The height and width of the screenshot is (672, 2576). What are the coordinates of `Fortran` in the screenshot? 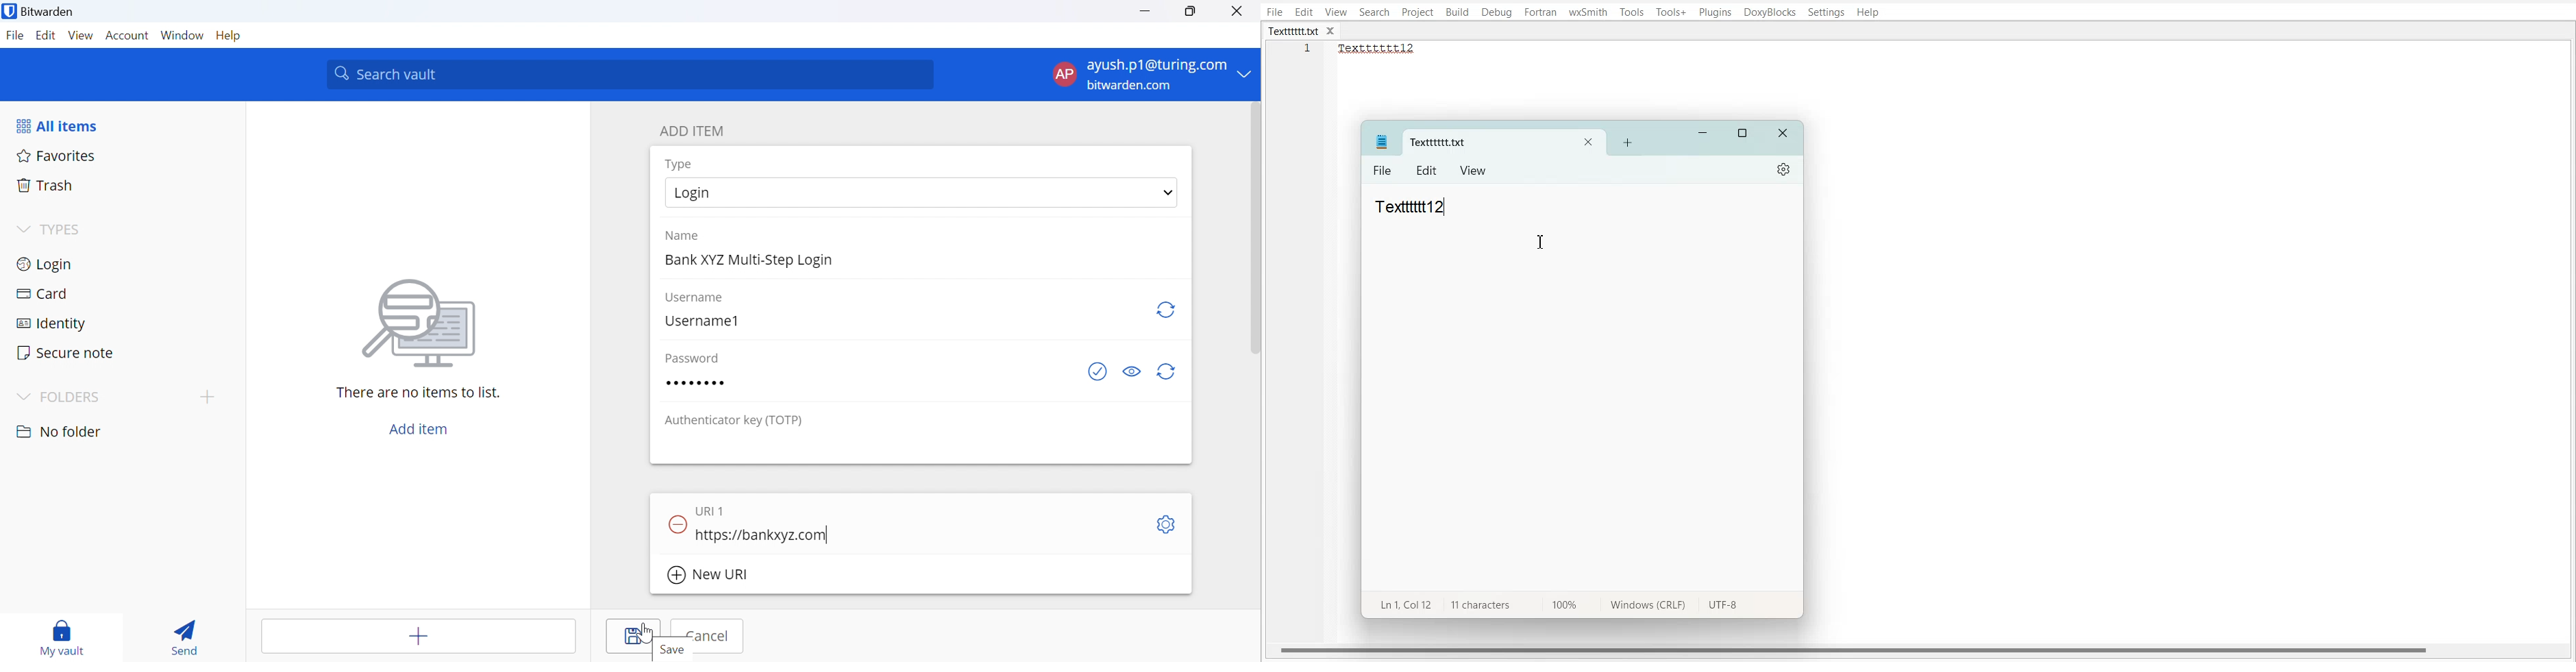 It's located at (1540, 12).